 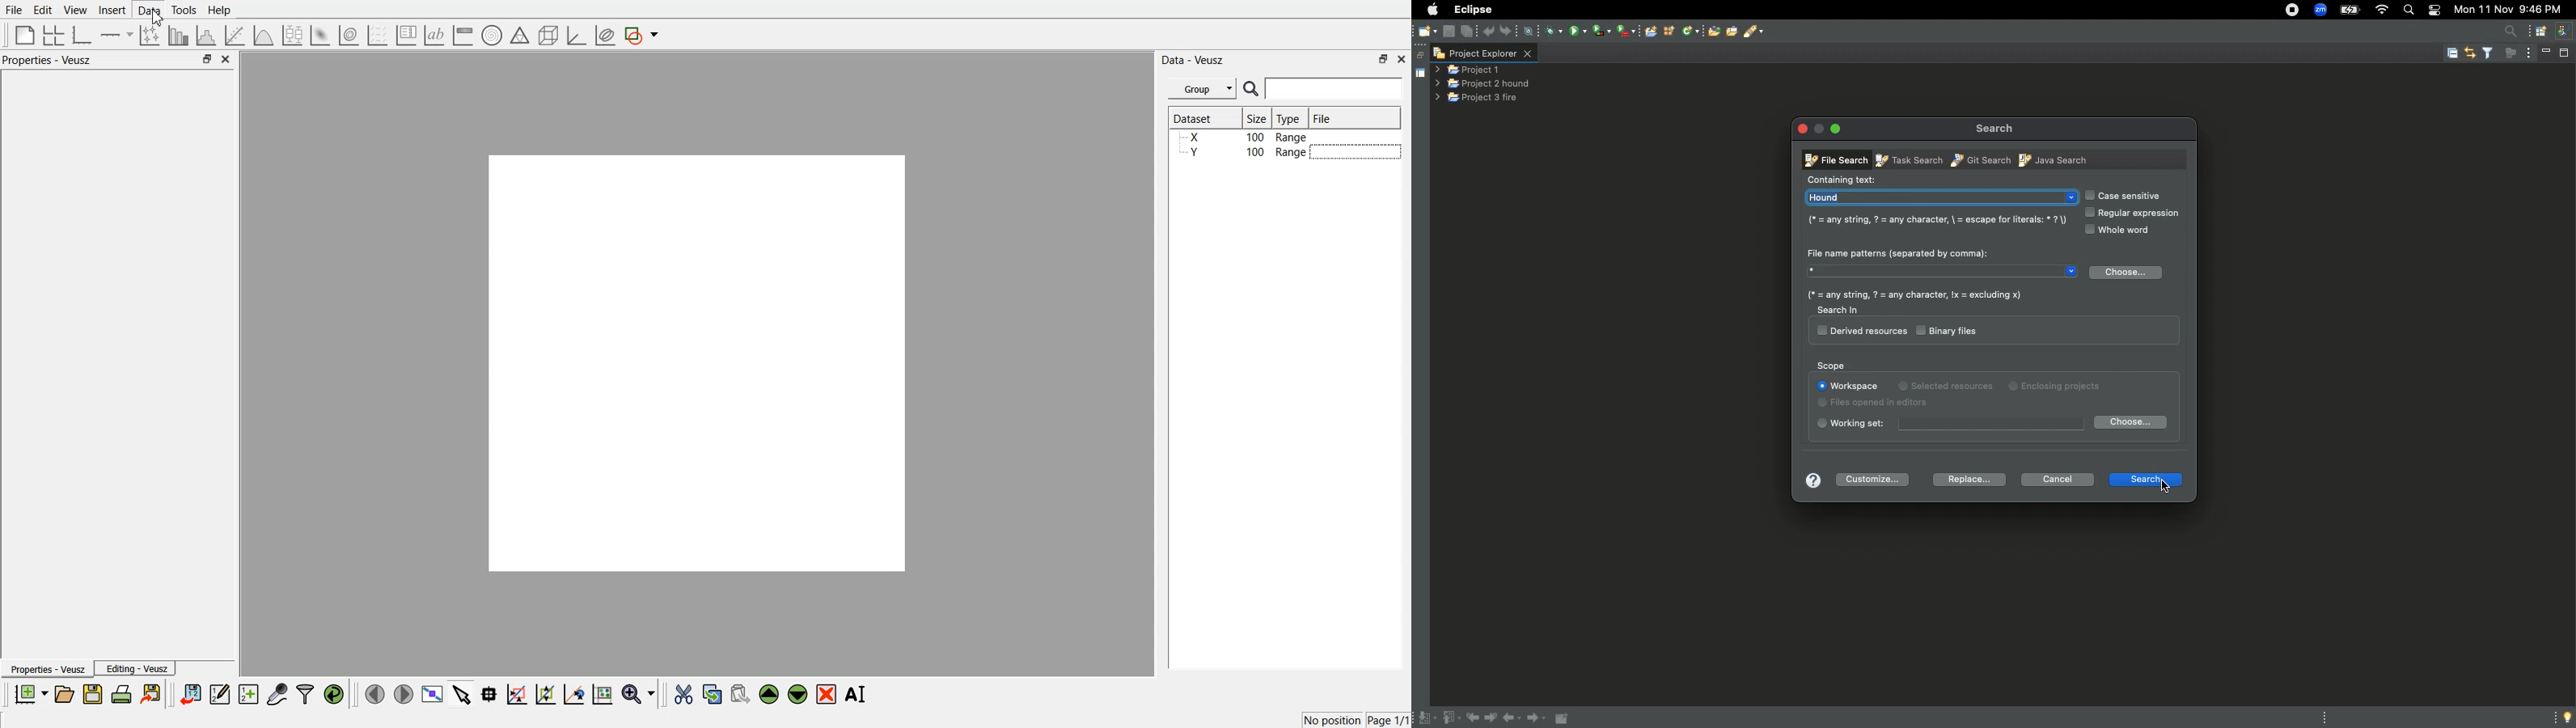 I want to click on Edit, so click(x=42, y=10).